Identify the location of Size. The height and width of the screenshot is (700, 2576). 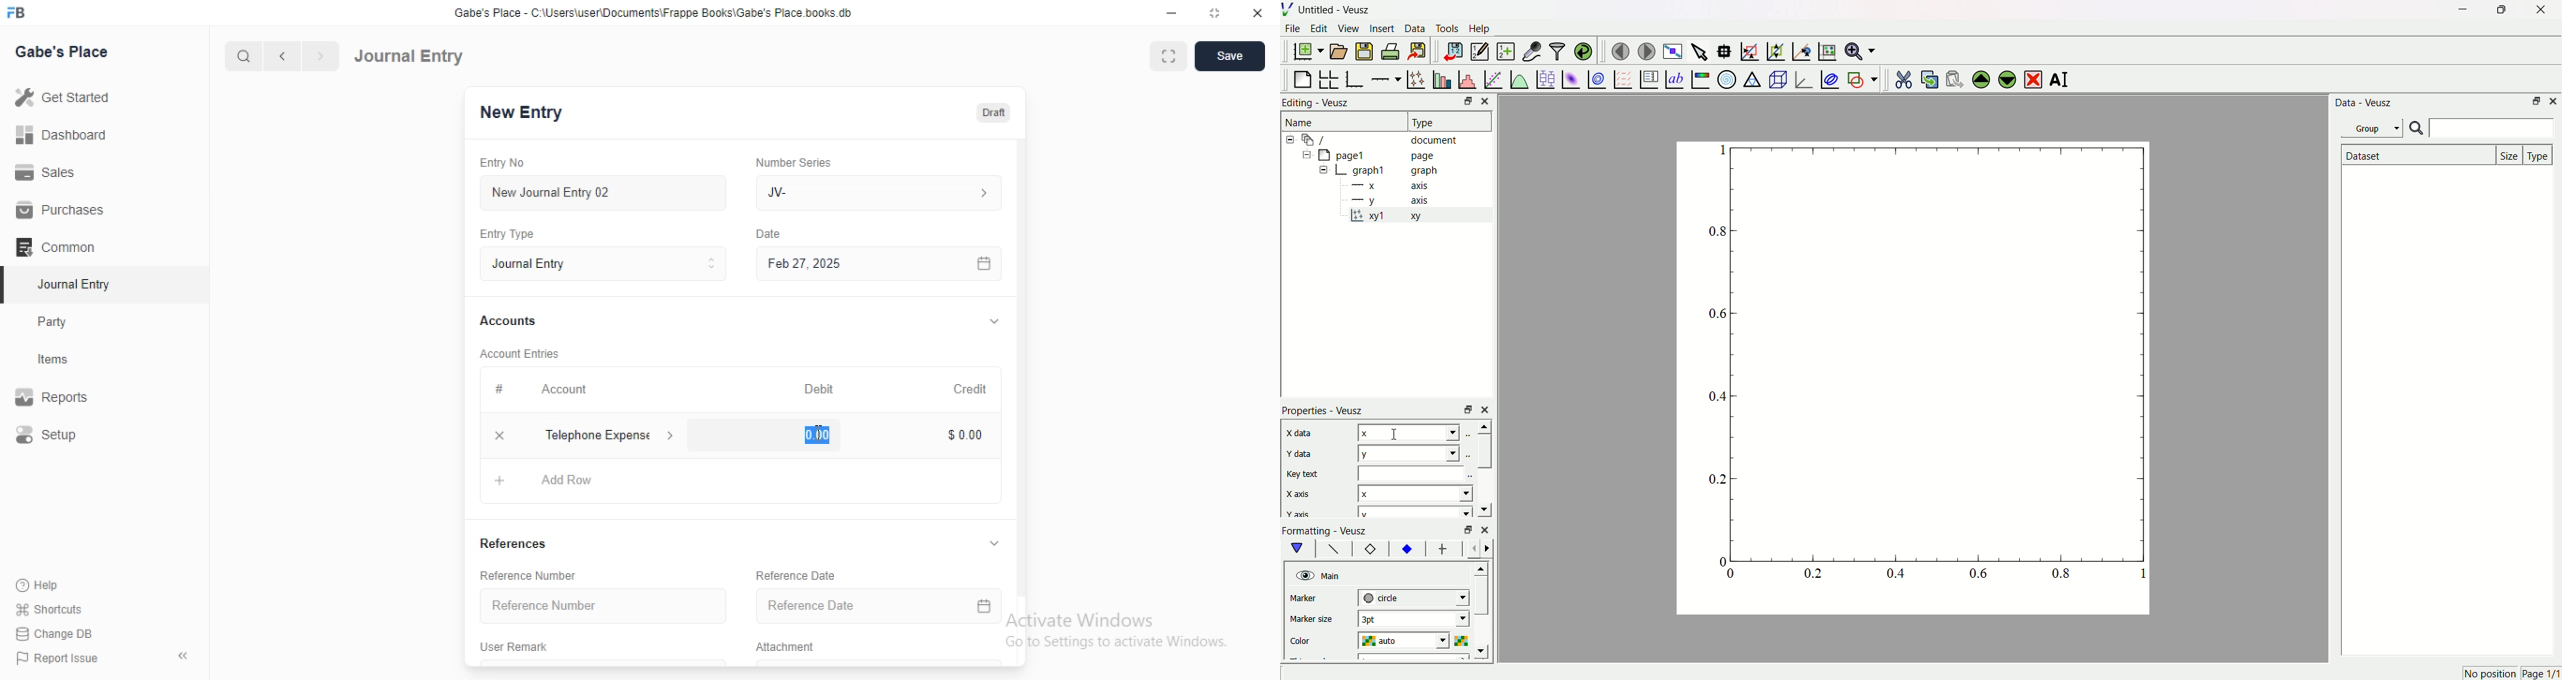
(2511, 154).